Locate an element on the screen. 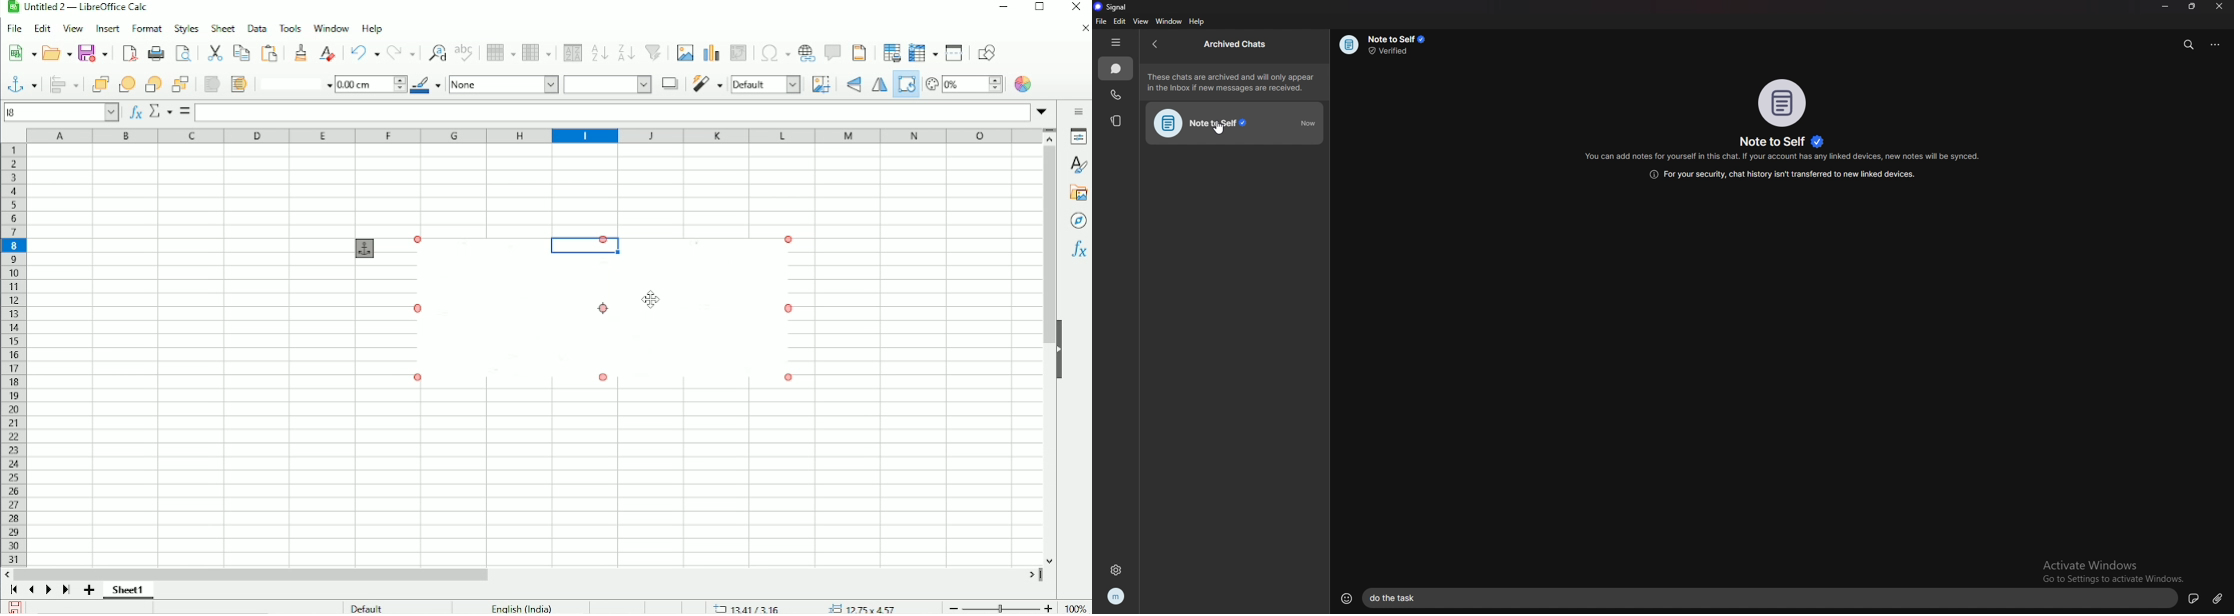 The height and width of the screenshot is (616, 2240). Open is located at coordinates (57, 53).